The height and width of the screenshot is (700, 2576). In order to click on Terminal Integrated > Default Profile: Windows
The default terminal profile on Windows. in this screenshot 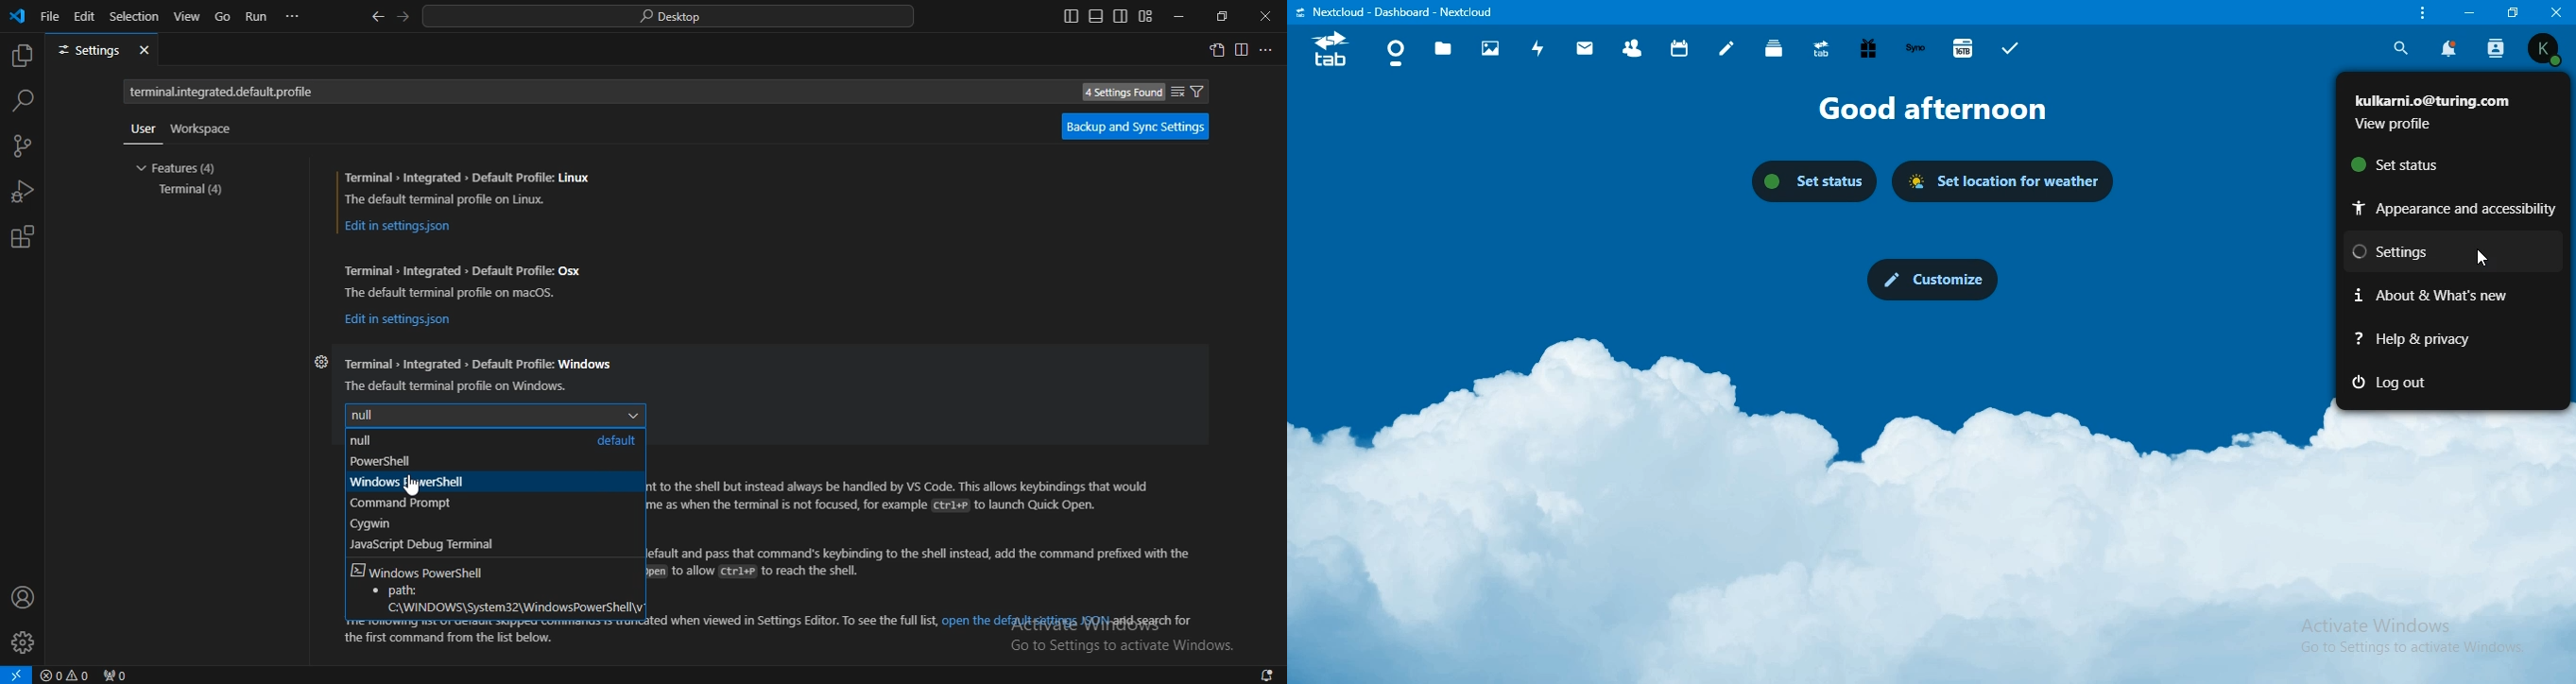, I will do `click(480, 372)`.